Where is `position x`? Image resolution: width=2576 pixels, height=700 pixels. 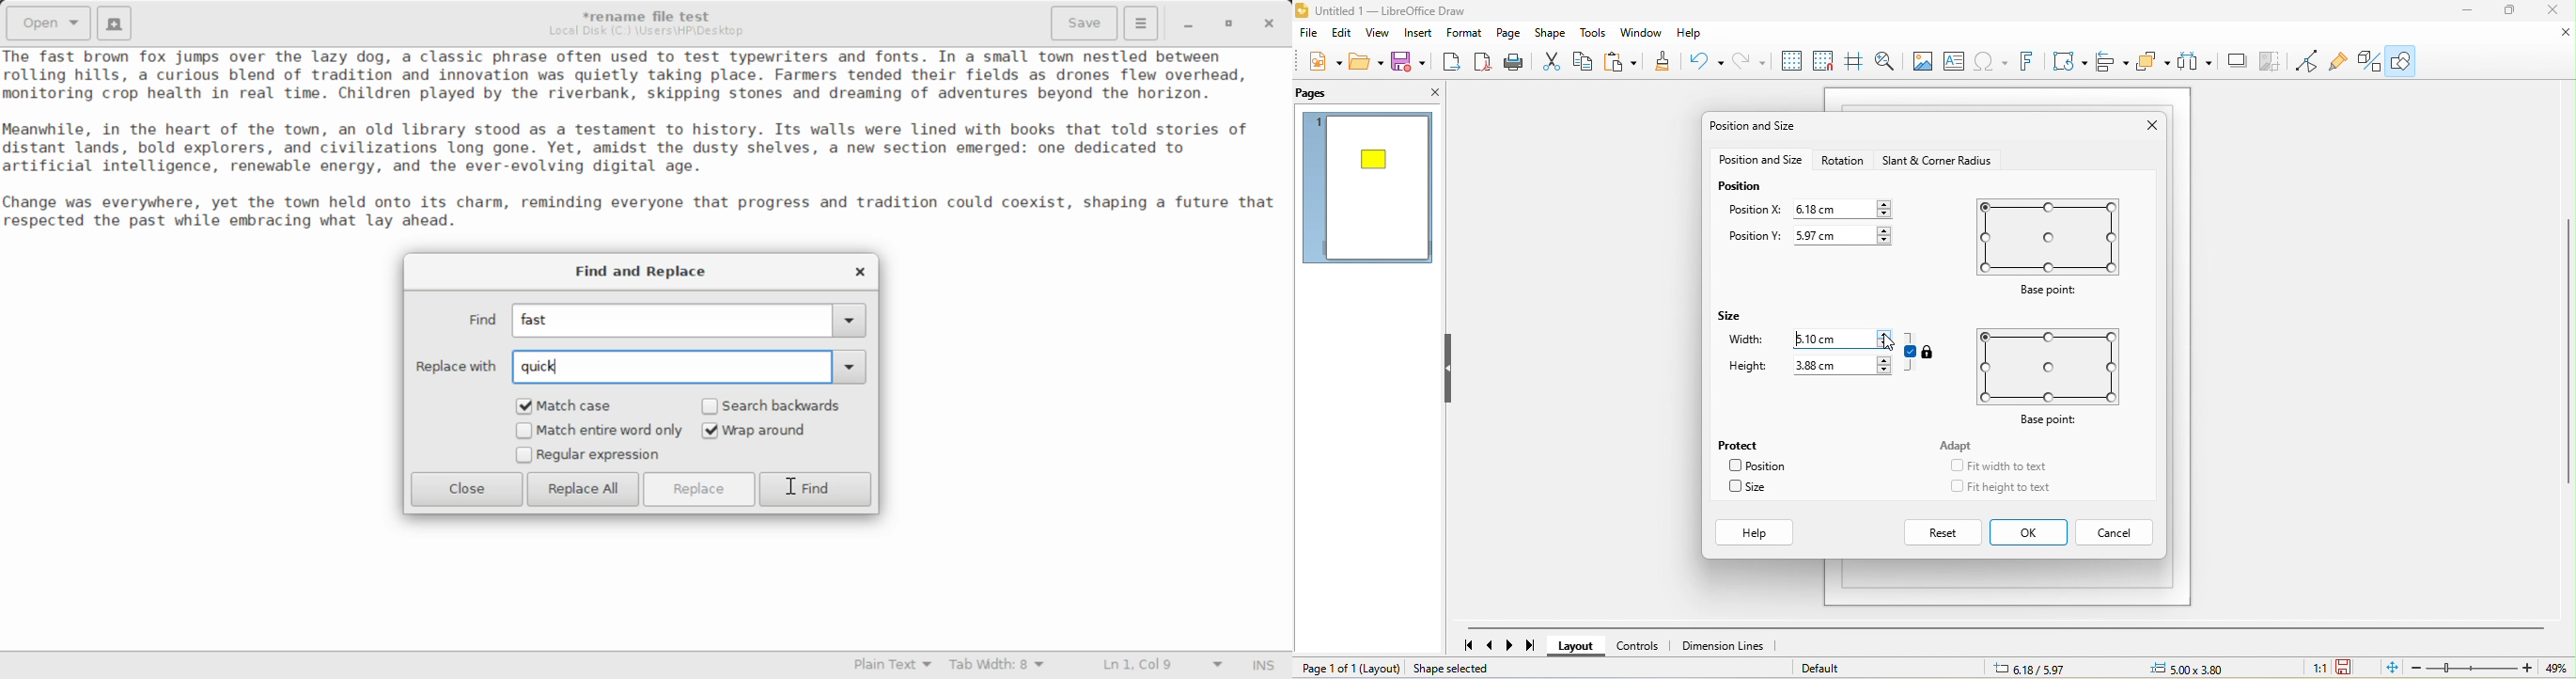
position x is located at coordinates (1753, 212).